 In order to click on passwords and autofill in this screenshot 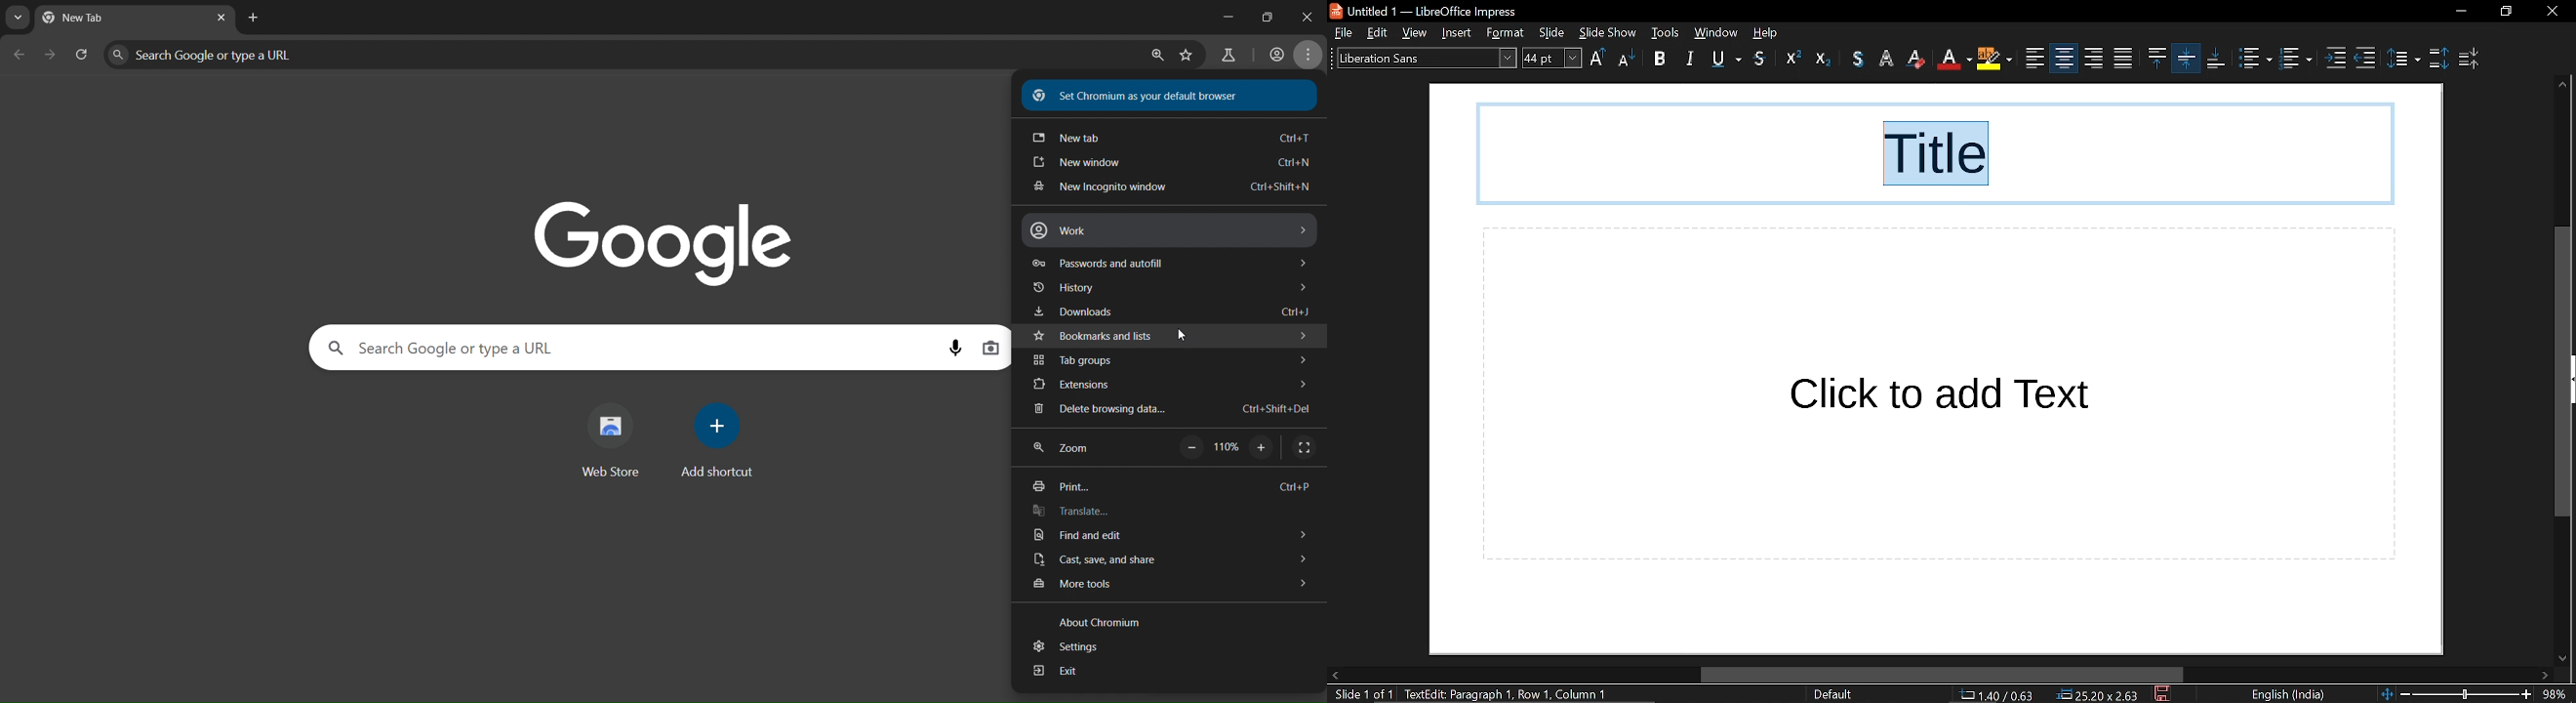, I will do `click(1171, 264)`.